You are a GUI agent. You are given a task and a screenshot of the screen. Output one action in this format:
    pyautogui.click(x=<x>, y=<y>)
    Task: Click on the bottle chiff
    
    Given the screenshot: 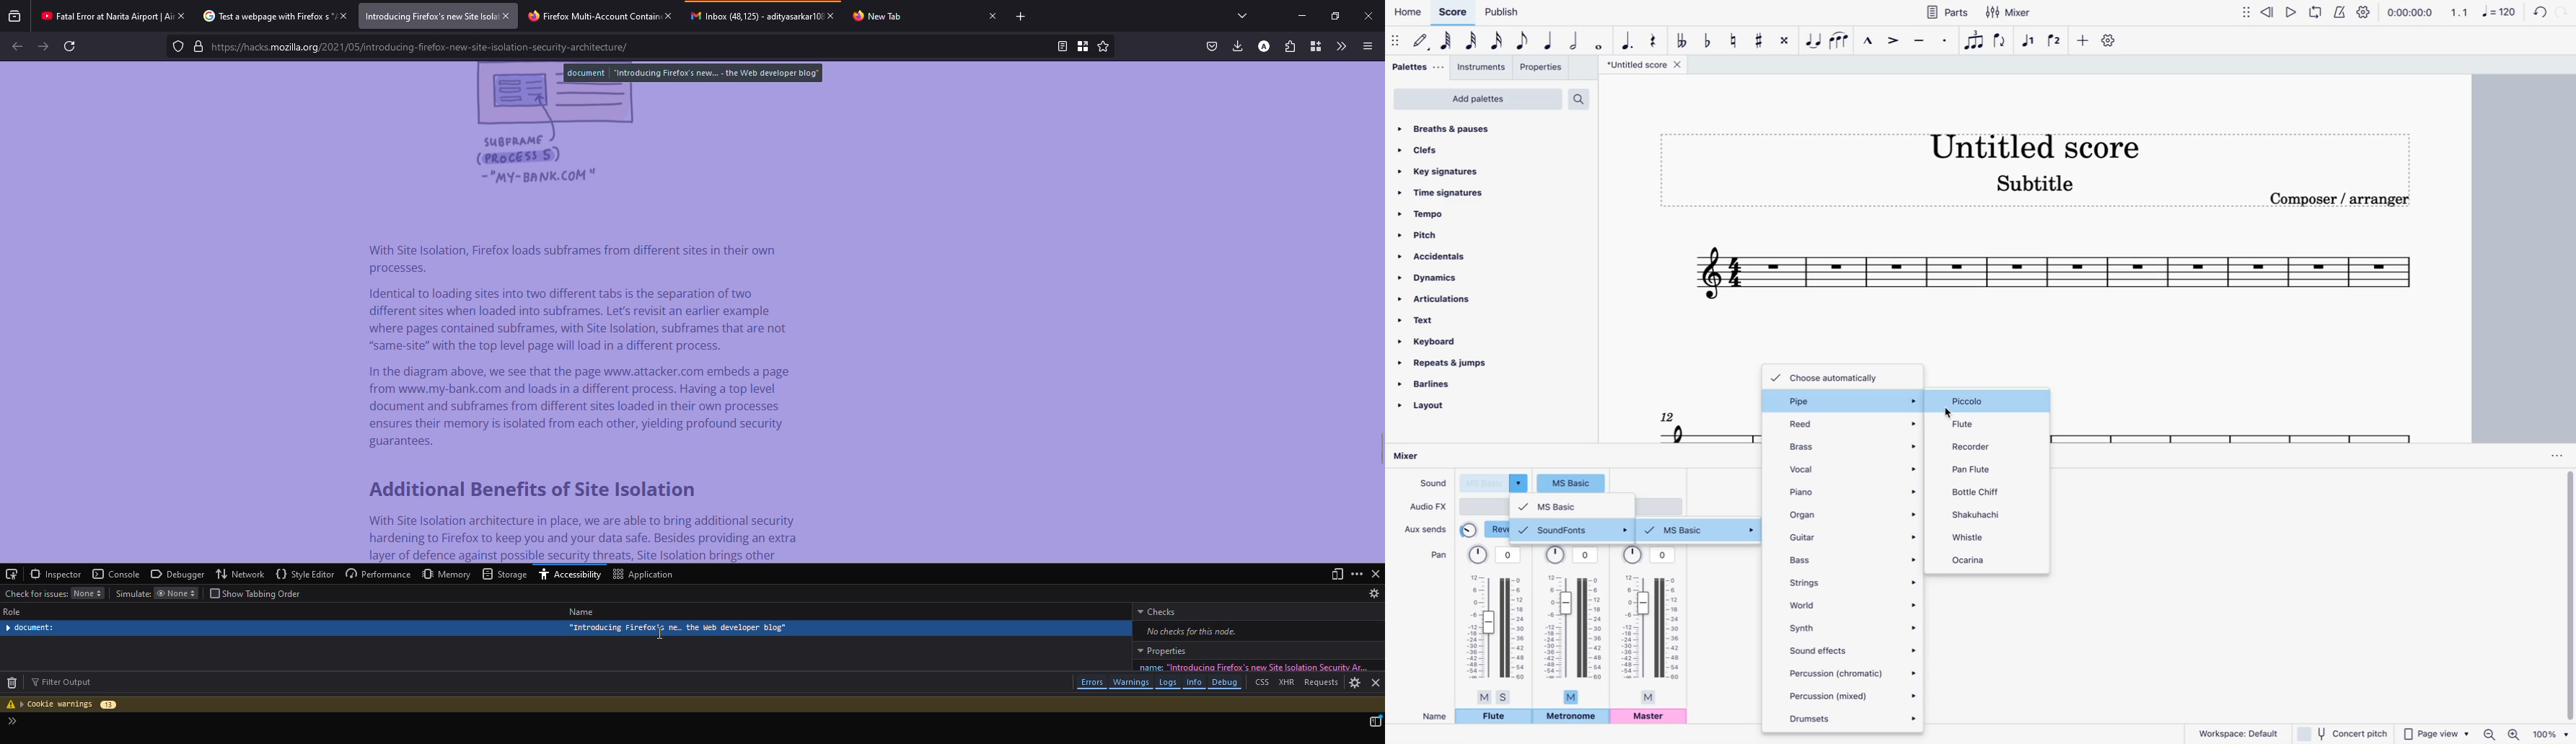 What is the action you would take?
    pyautogui.click(x=1978, y=490)
    